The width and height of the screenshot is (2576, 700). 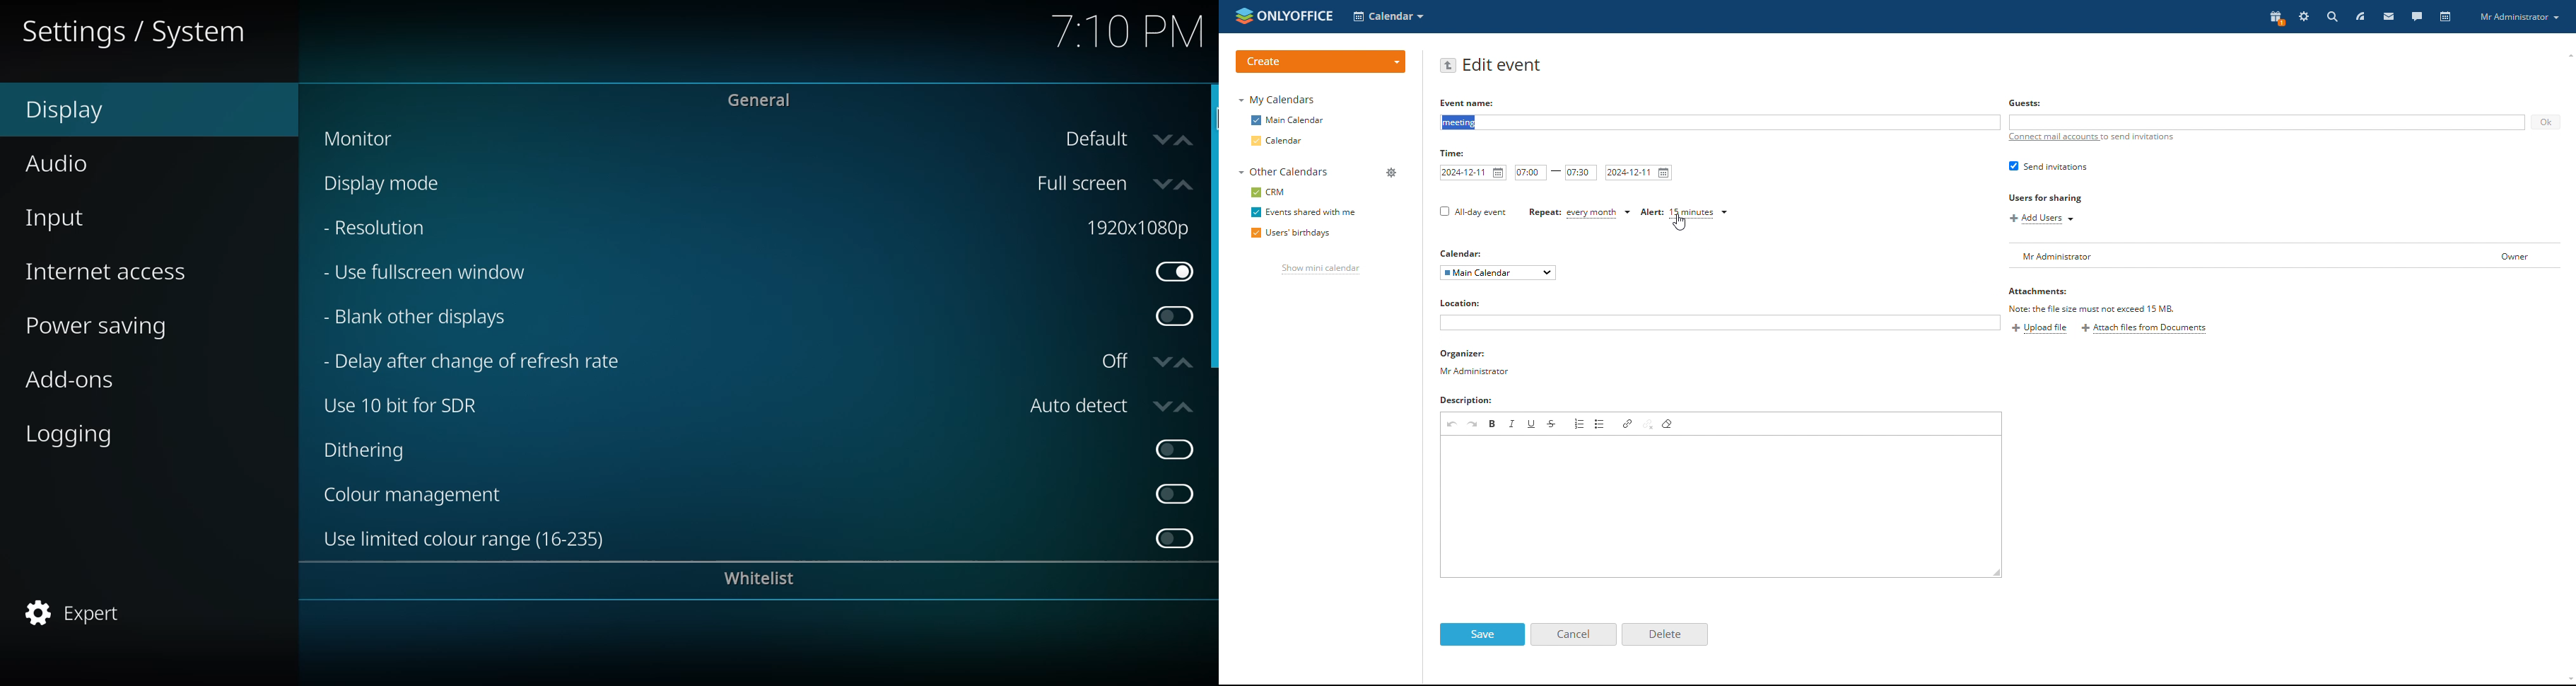 I want to click on input, so click(x=62, y=217).